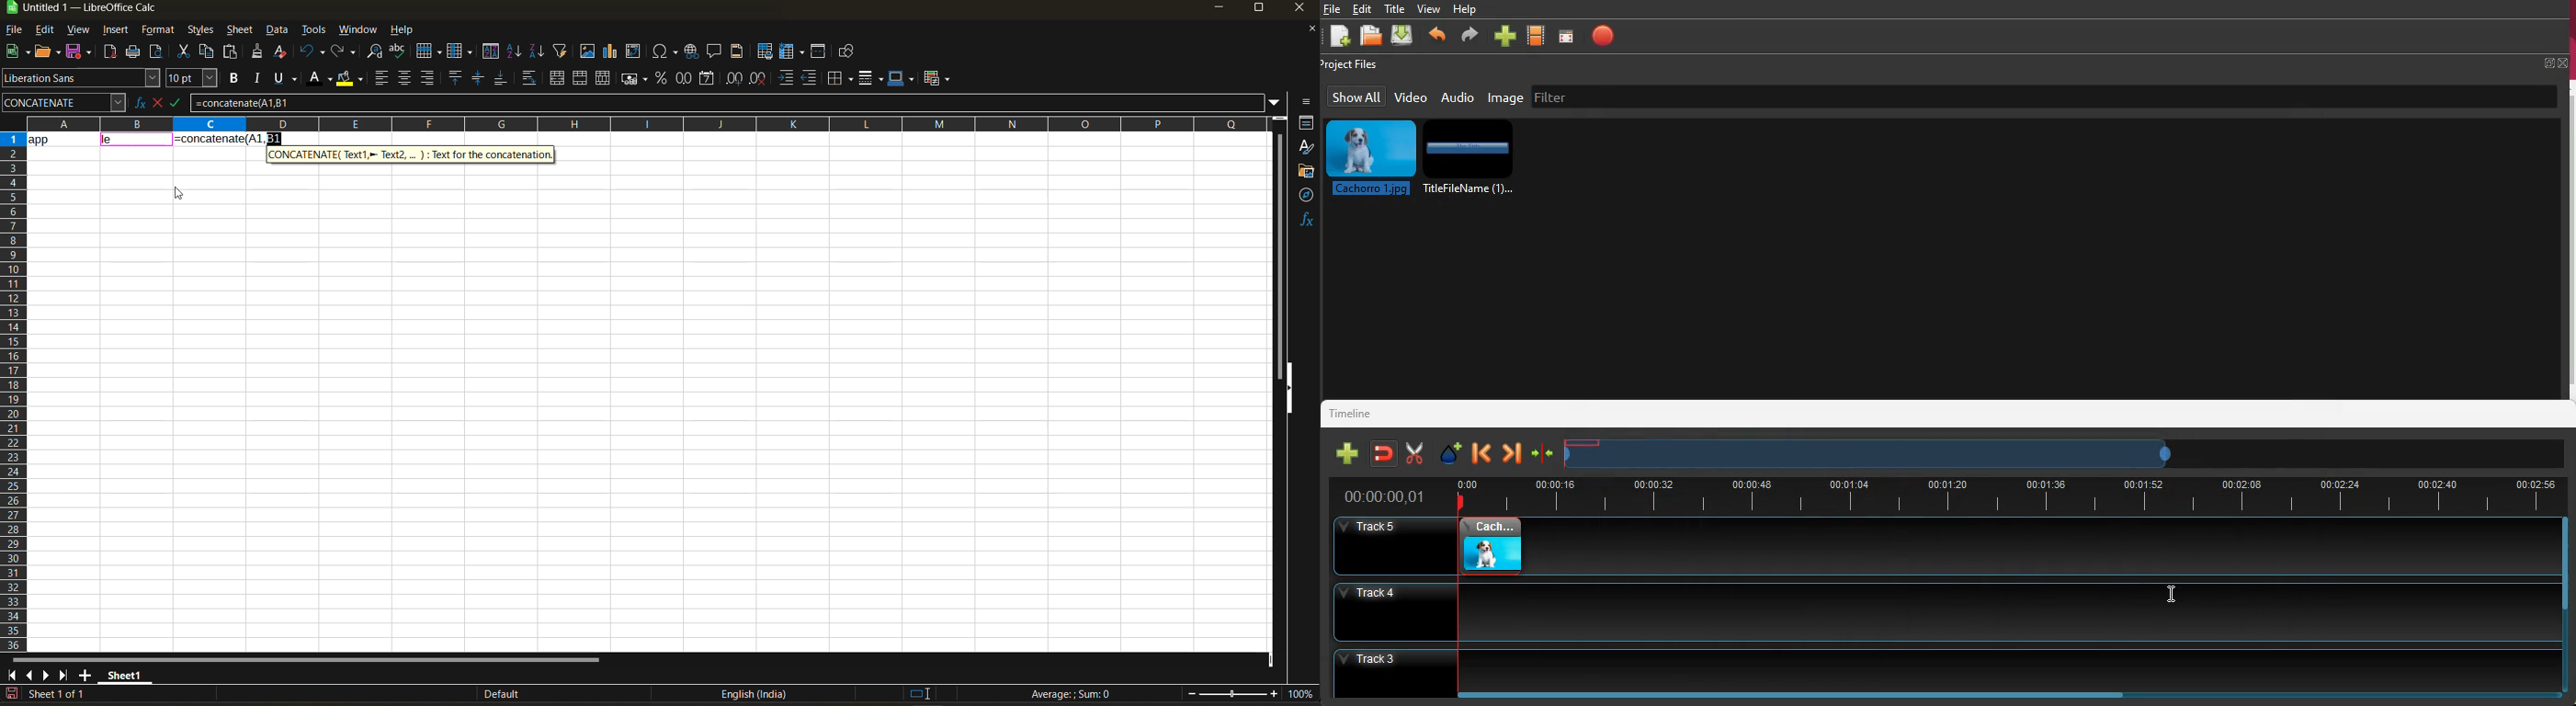  Describe the element at coordinates (159, 32) in the screenshot. I see `format` at that location.